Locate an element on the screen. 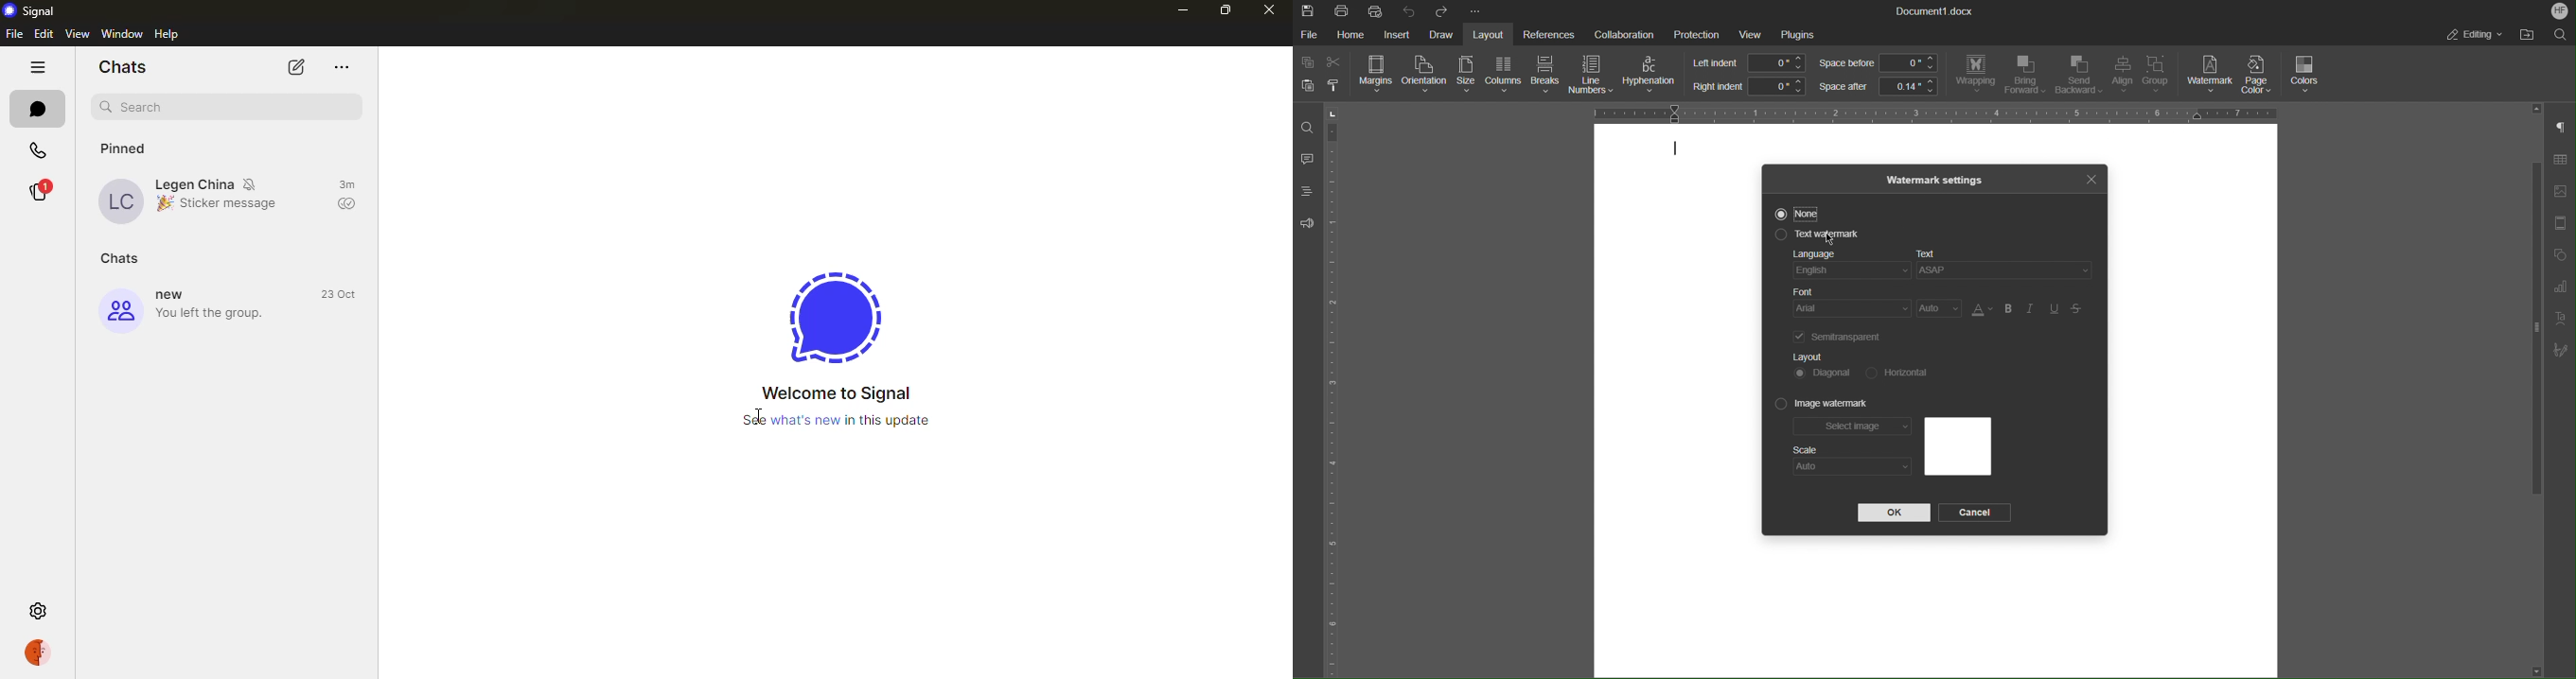 The height and width of the screenshot is (700, 2576). Copy Style is located at coordinates (1335, 86).